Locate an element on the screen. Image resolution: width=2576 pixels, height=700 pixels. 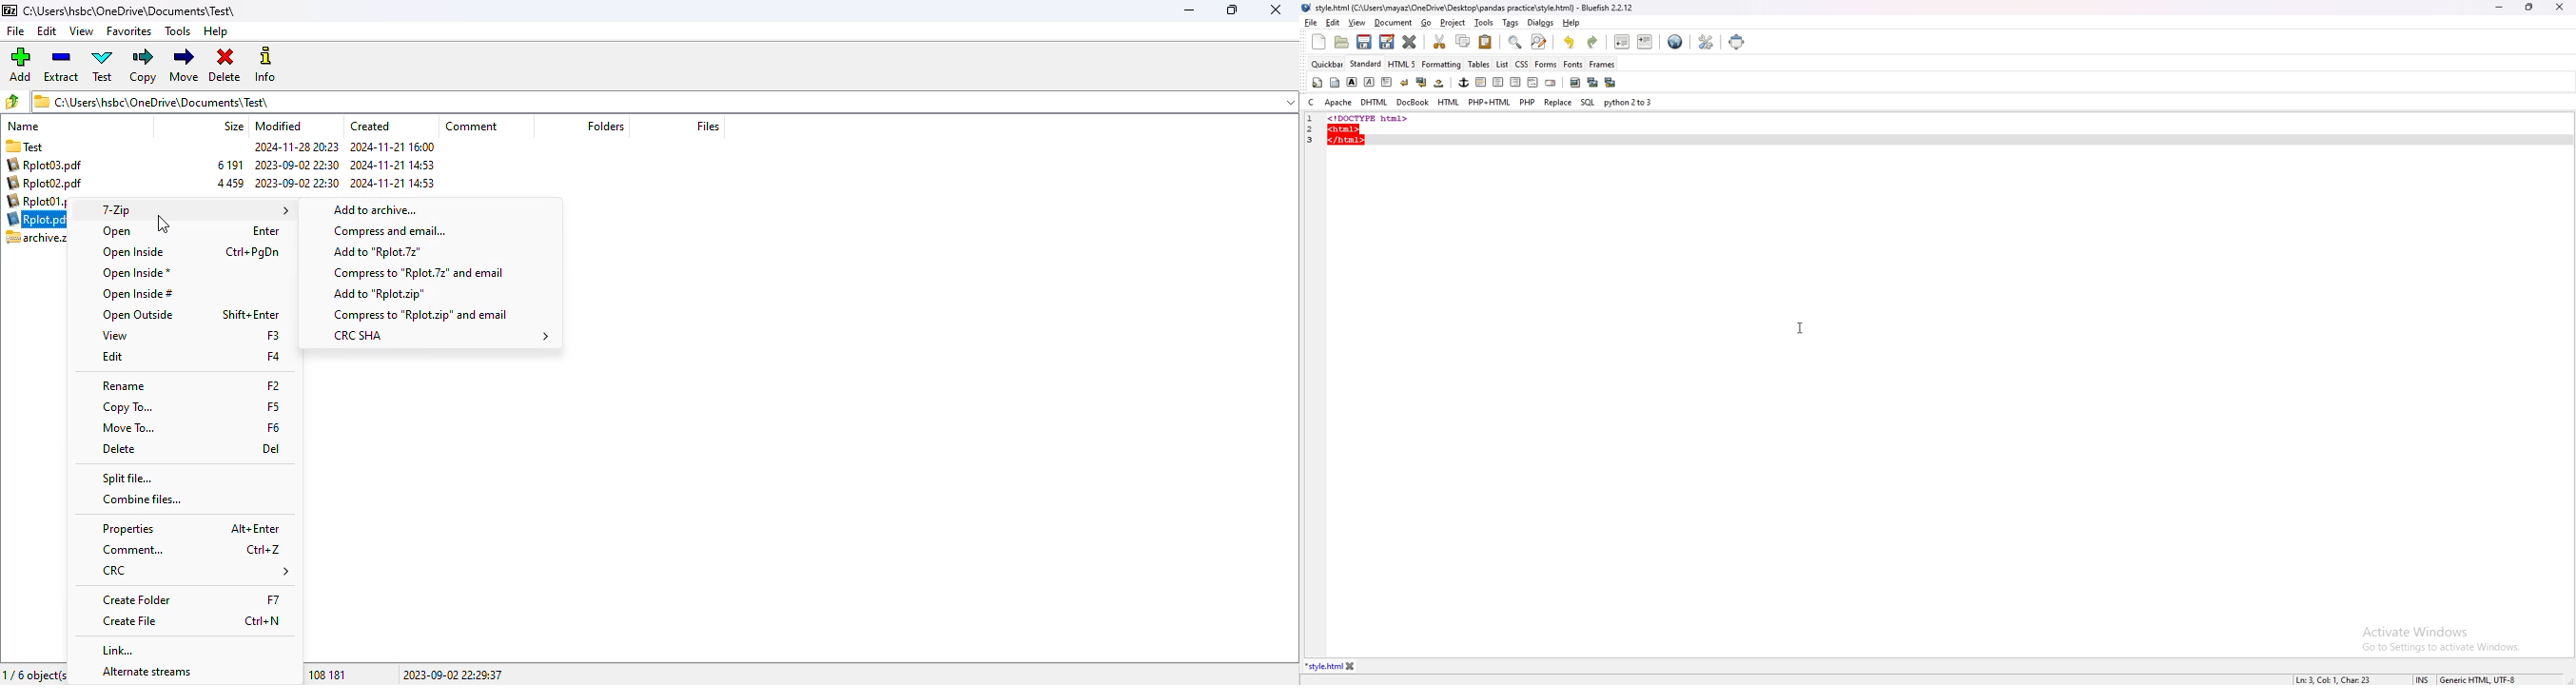
resize is located at coordinates (2529, 7).